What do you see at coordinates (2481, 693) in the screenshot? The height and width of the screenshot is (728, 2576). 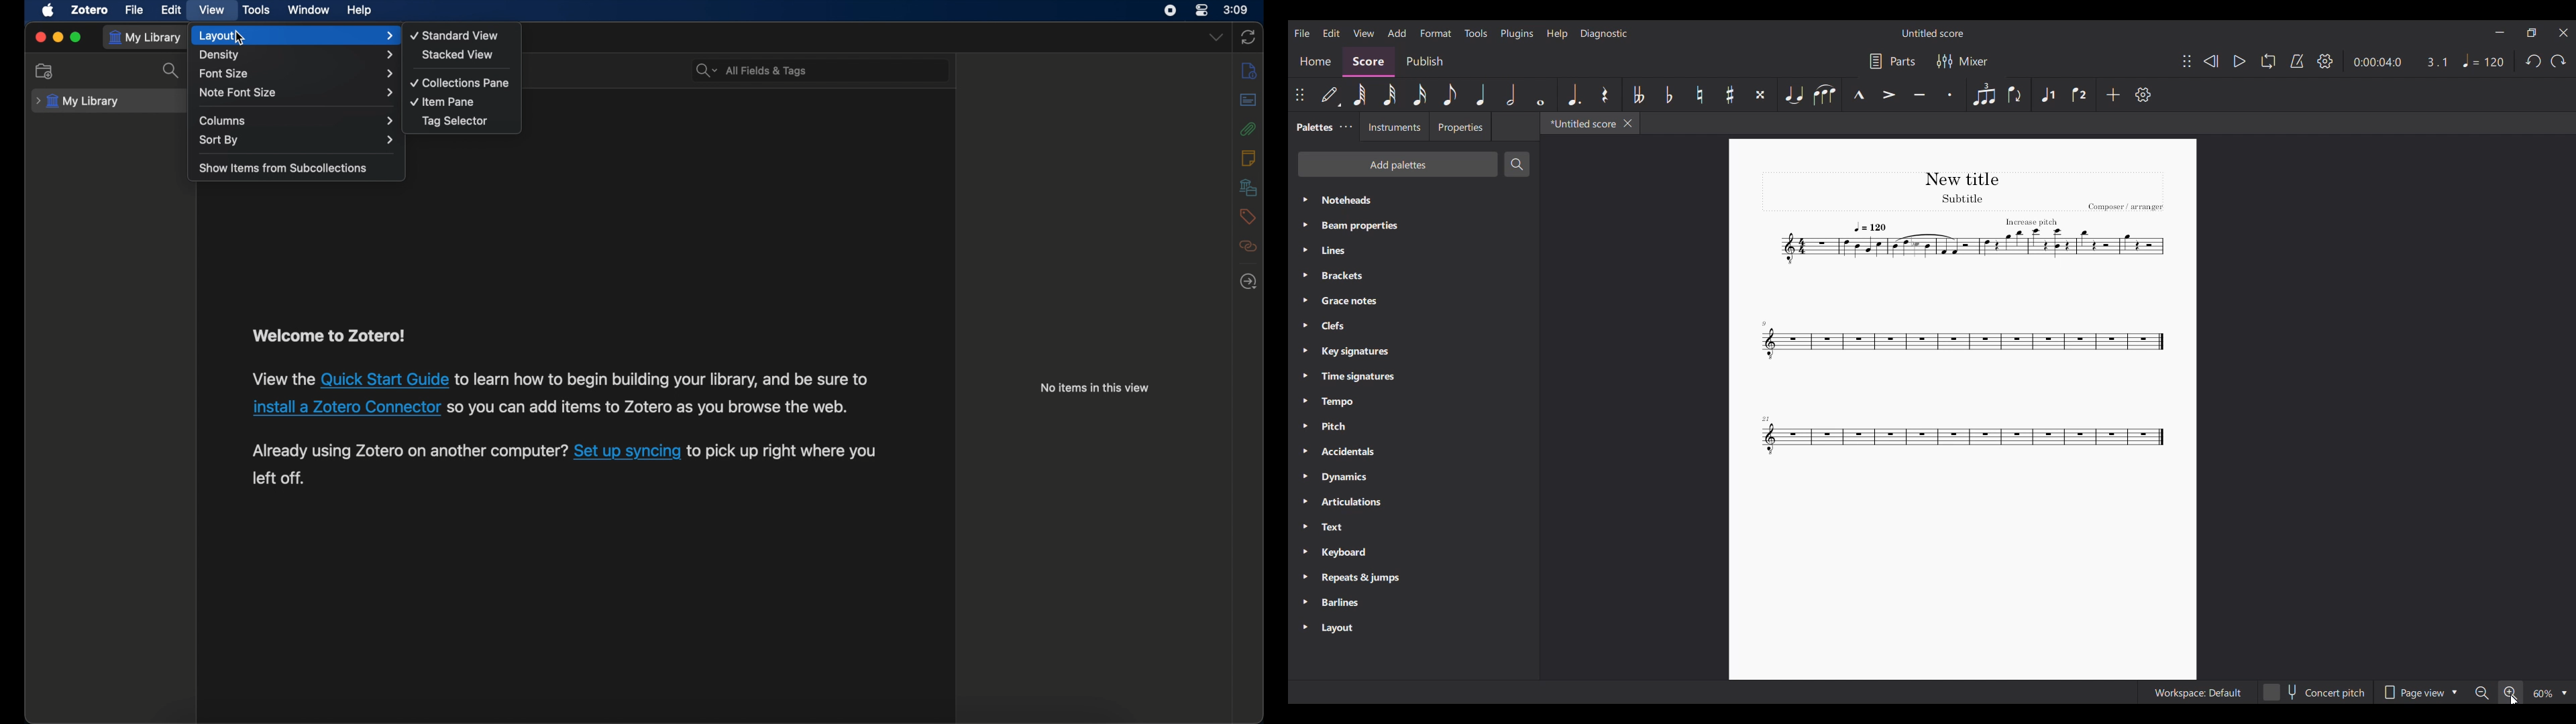 I see `Zoom out` at bounding box center [2481, 693].